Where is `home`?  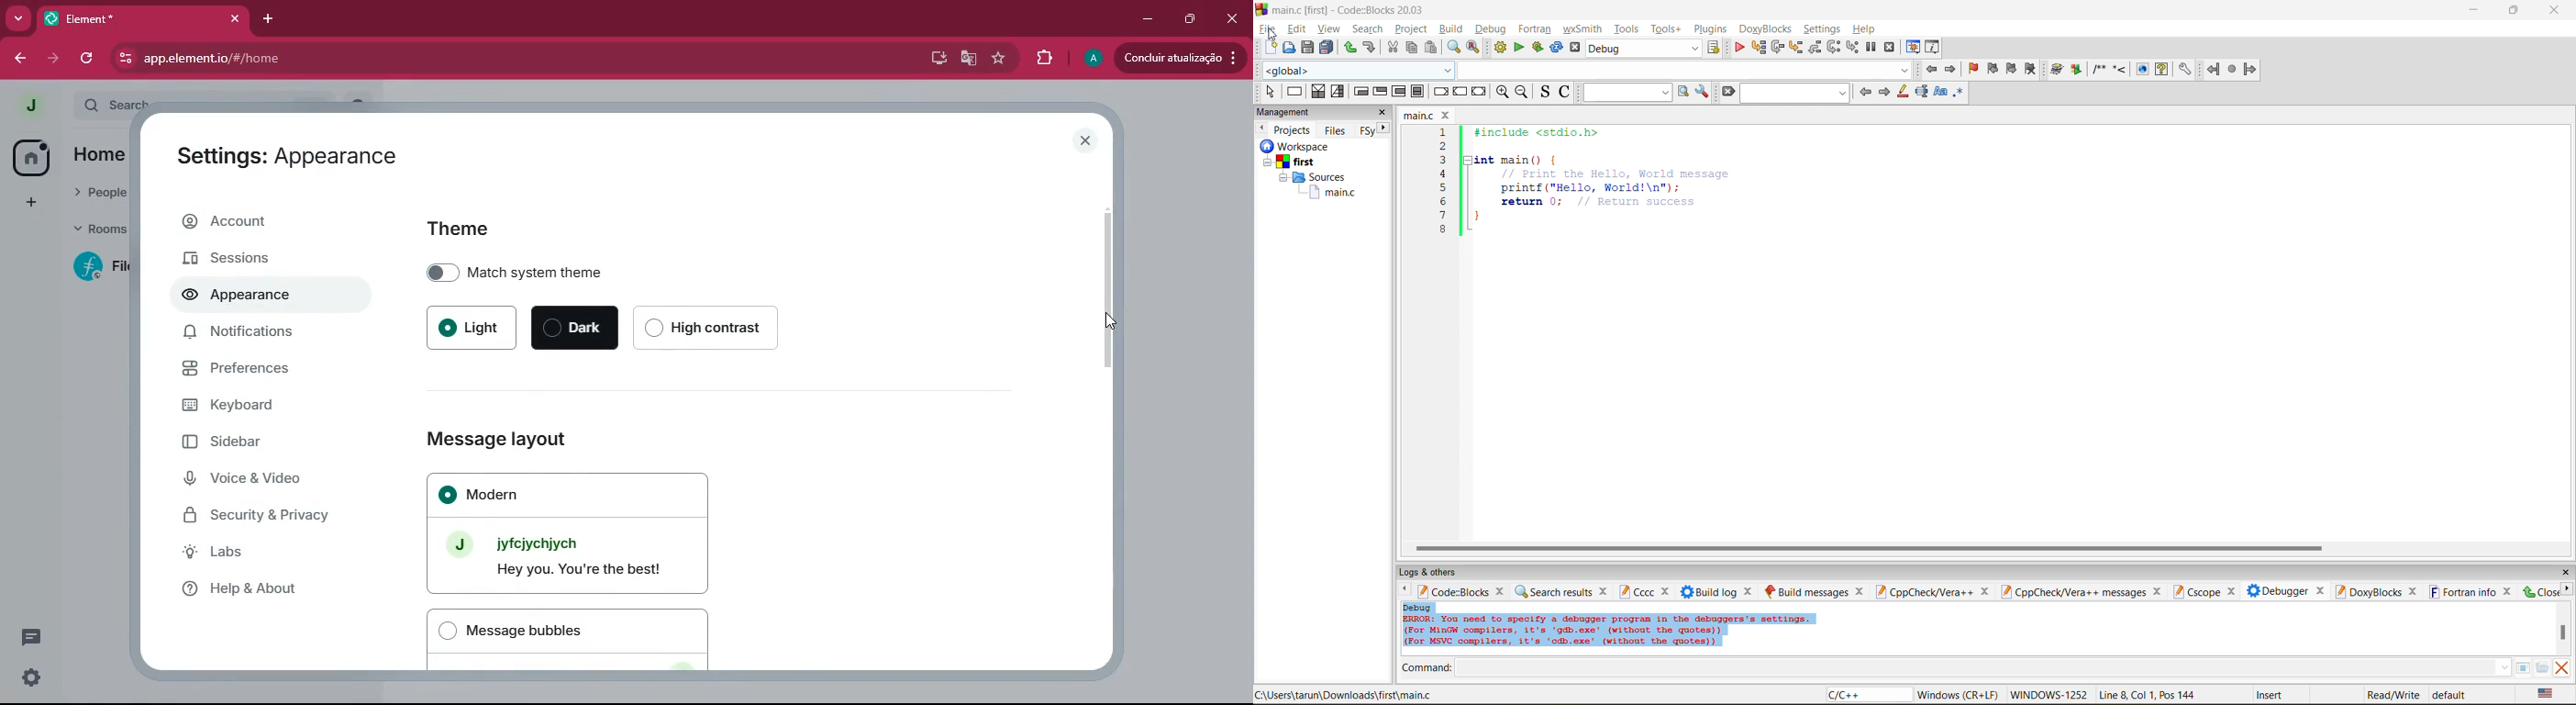
home is located at coordinates (103, 154).